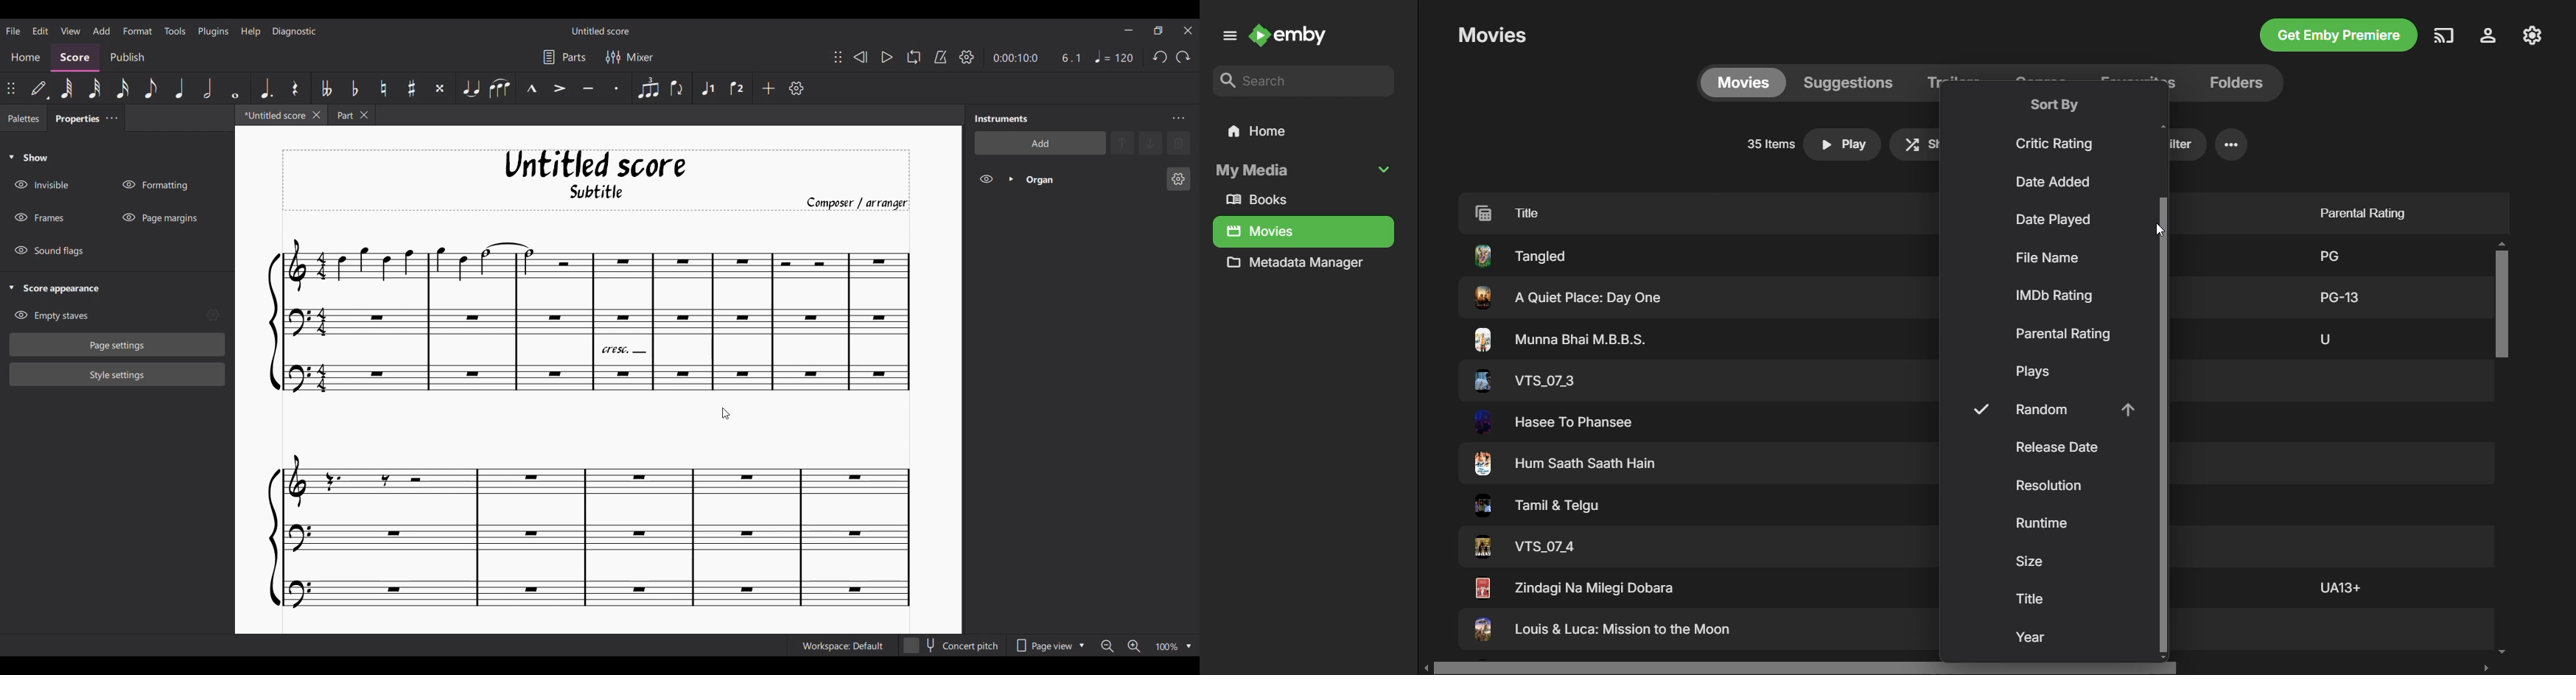  What do you see at coordinates (2502, 450) in the screenshot?
I see `Vertica Scroll Bar` at bounding box center [2502, 450].